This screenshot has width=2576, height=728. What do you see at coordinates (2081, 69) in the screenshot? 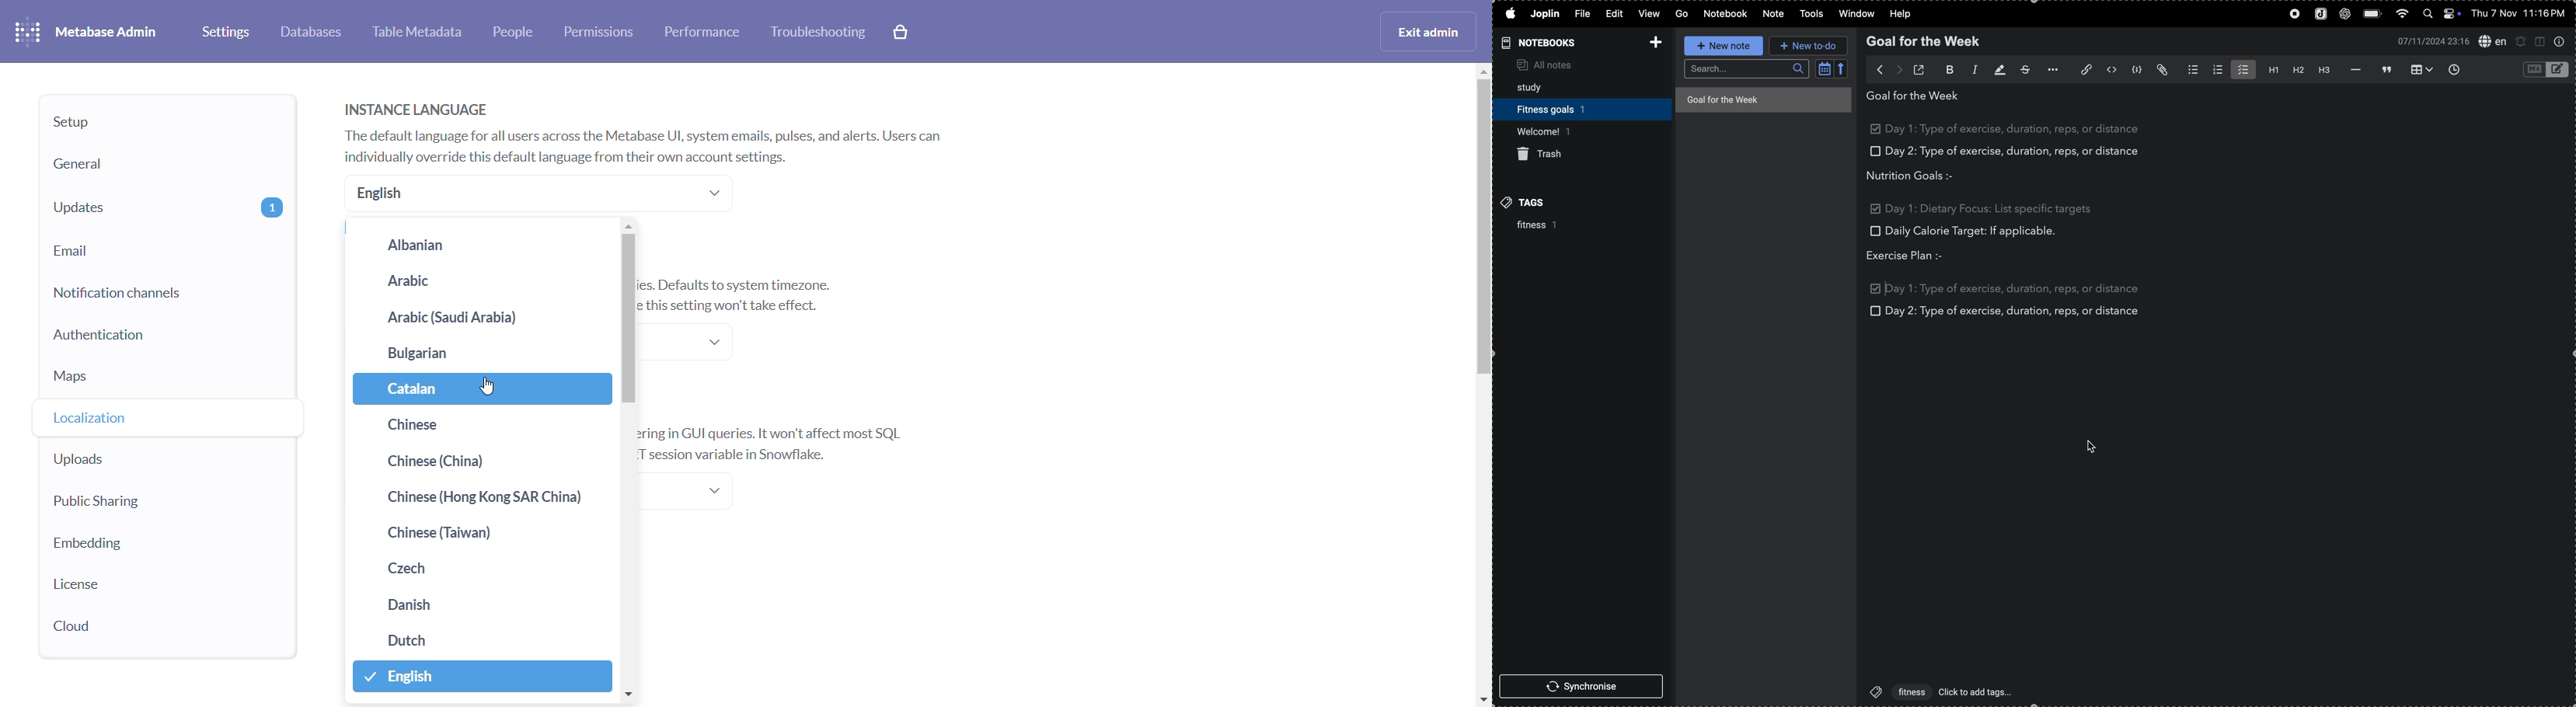
I see `insert edit link` at bounding box center [2081, 69].